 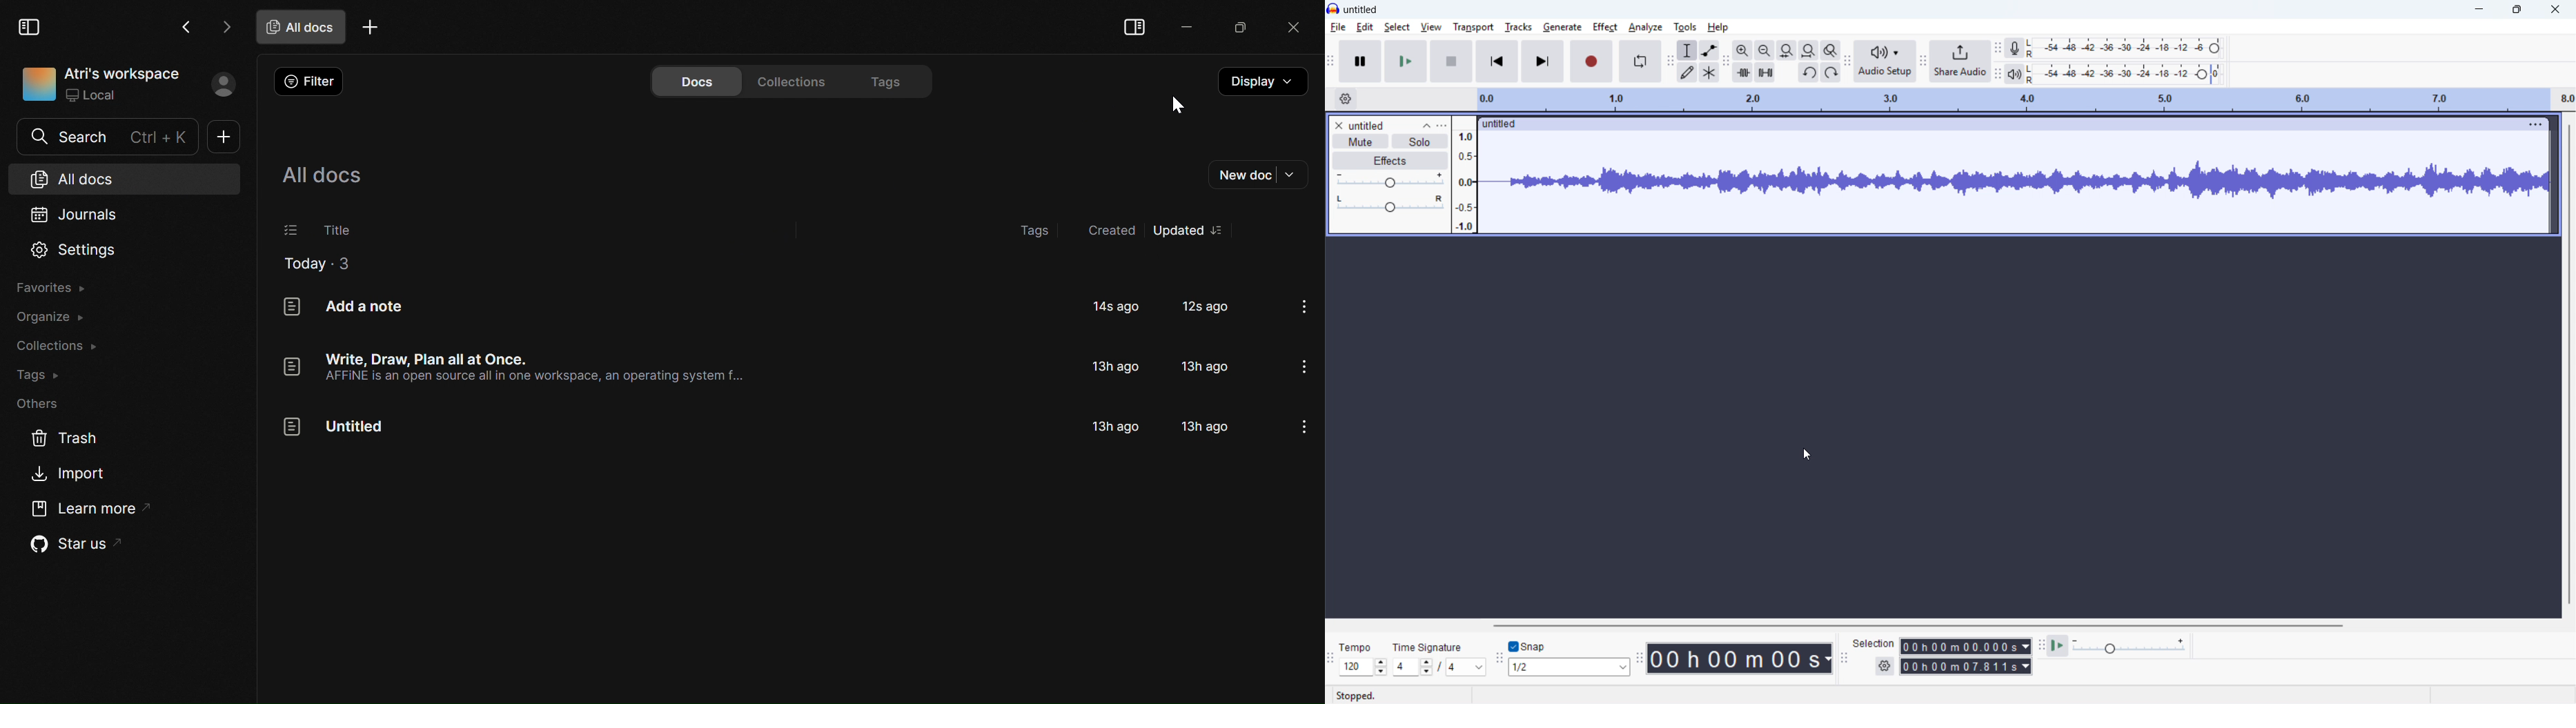 I want to click on Zoom in , so click(x=1742, y=50).